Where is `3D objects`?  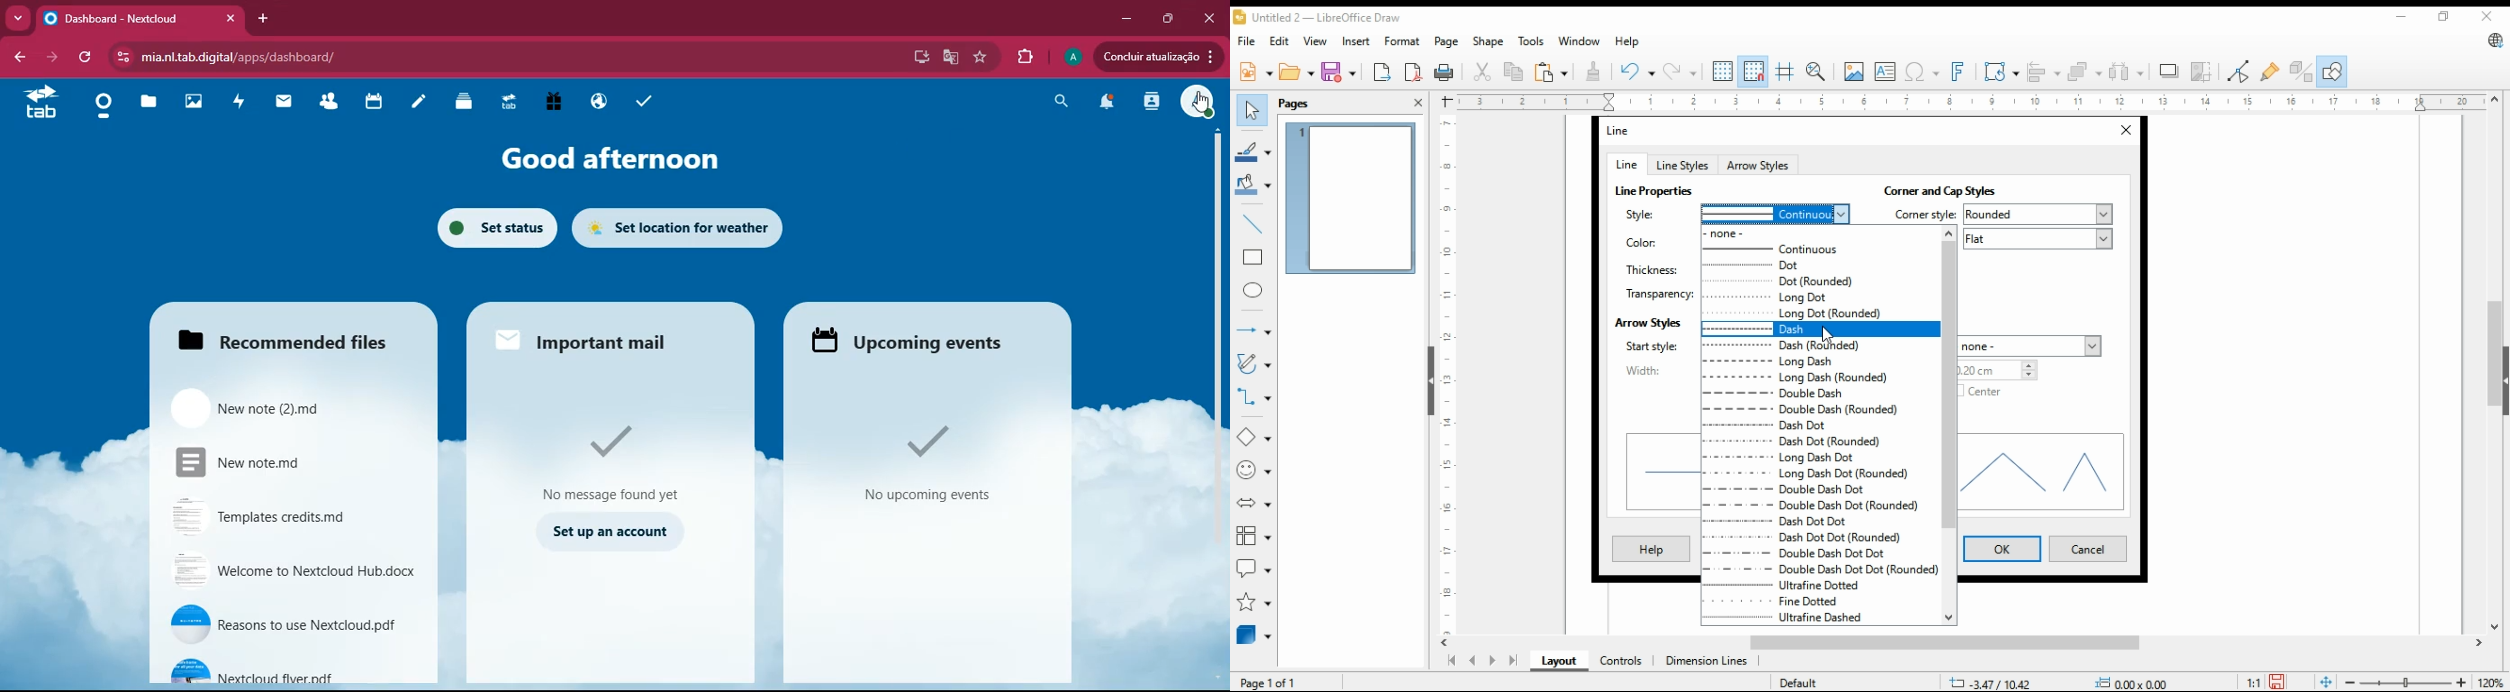
3D objects is located at coordinates (1255, 634).